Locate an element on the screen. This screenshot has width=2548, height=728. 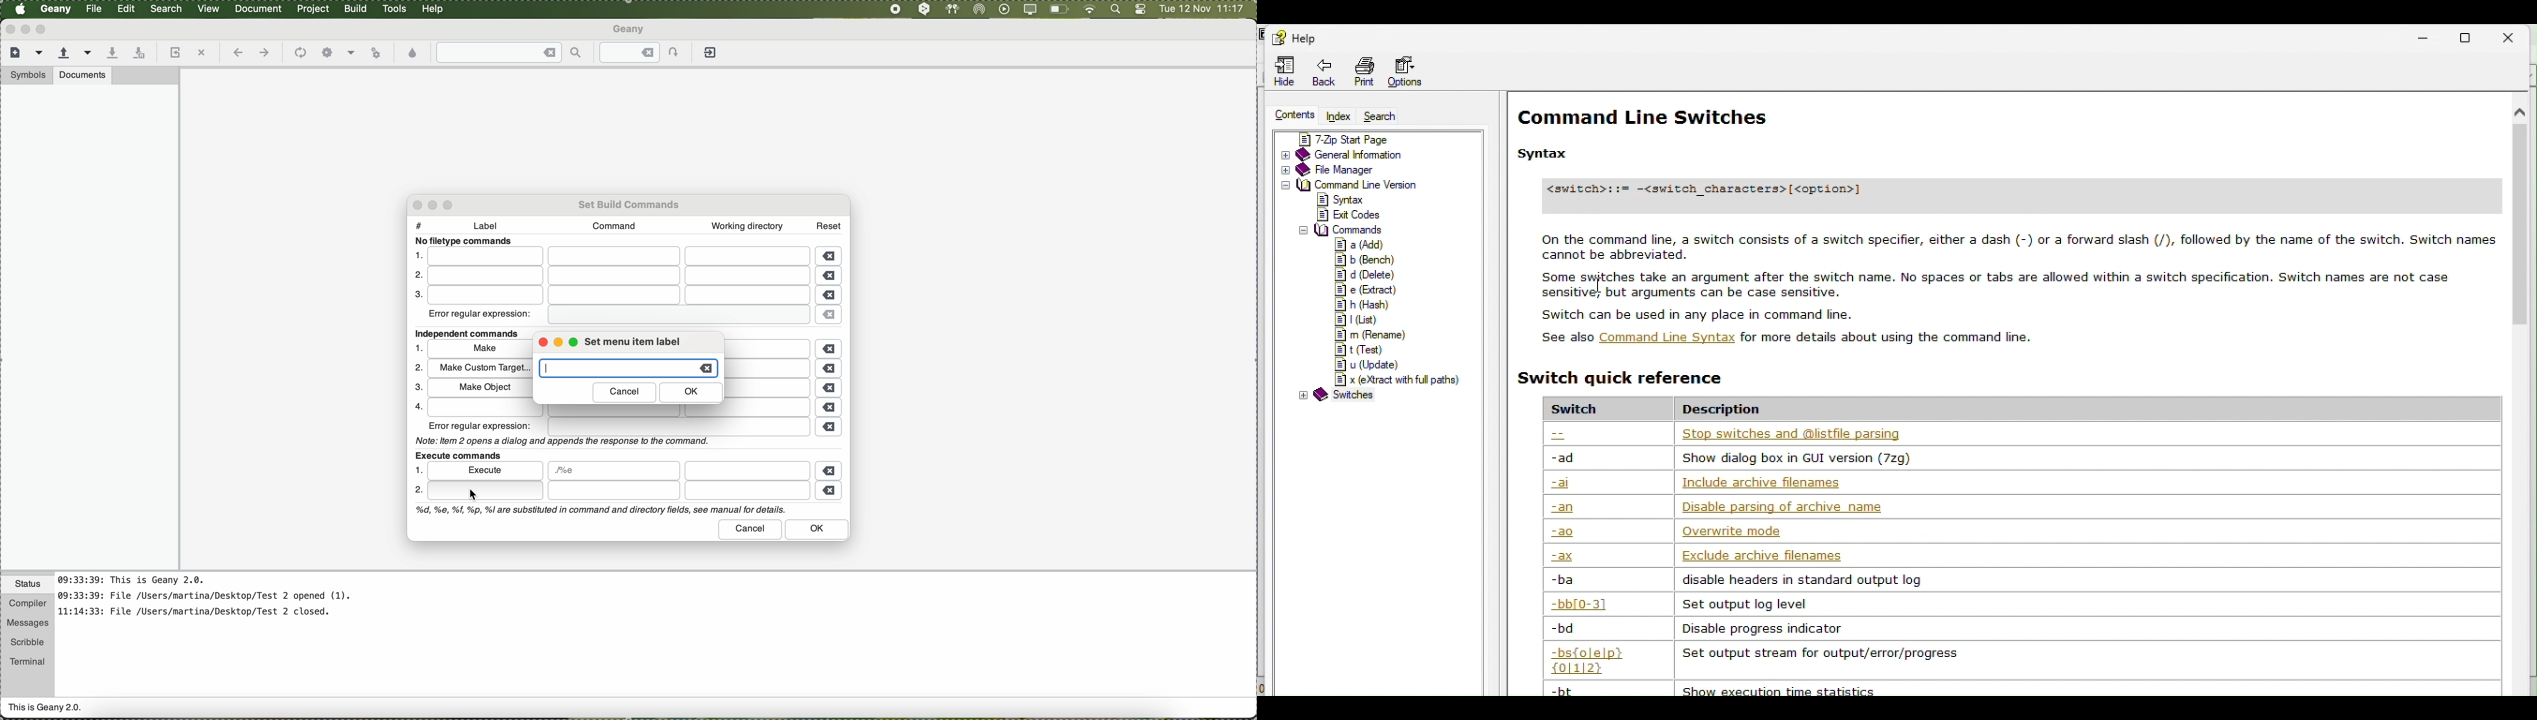
e is located at coordinates (1374, 291).